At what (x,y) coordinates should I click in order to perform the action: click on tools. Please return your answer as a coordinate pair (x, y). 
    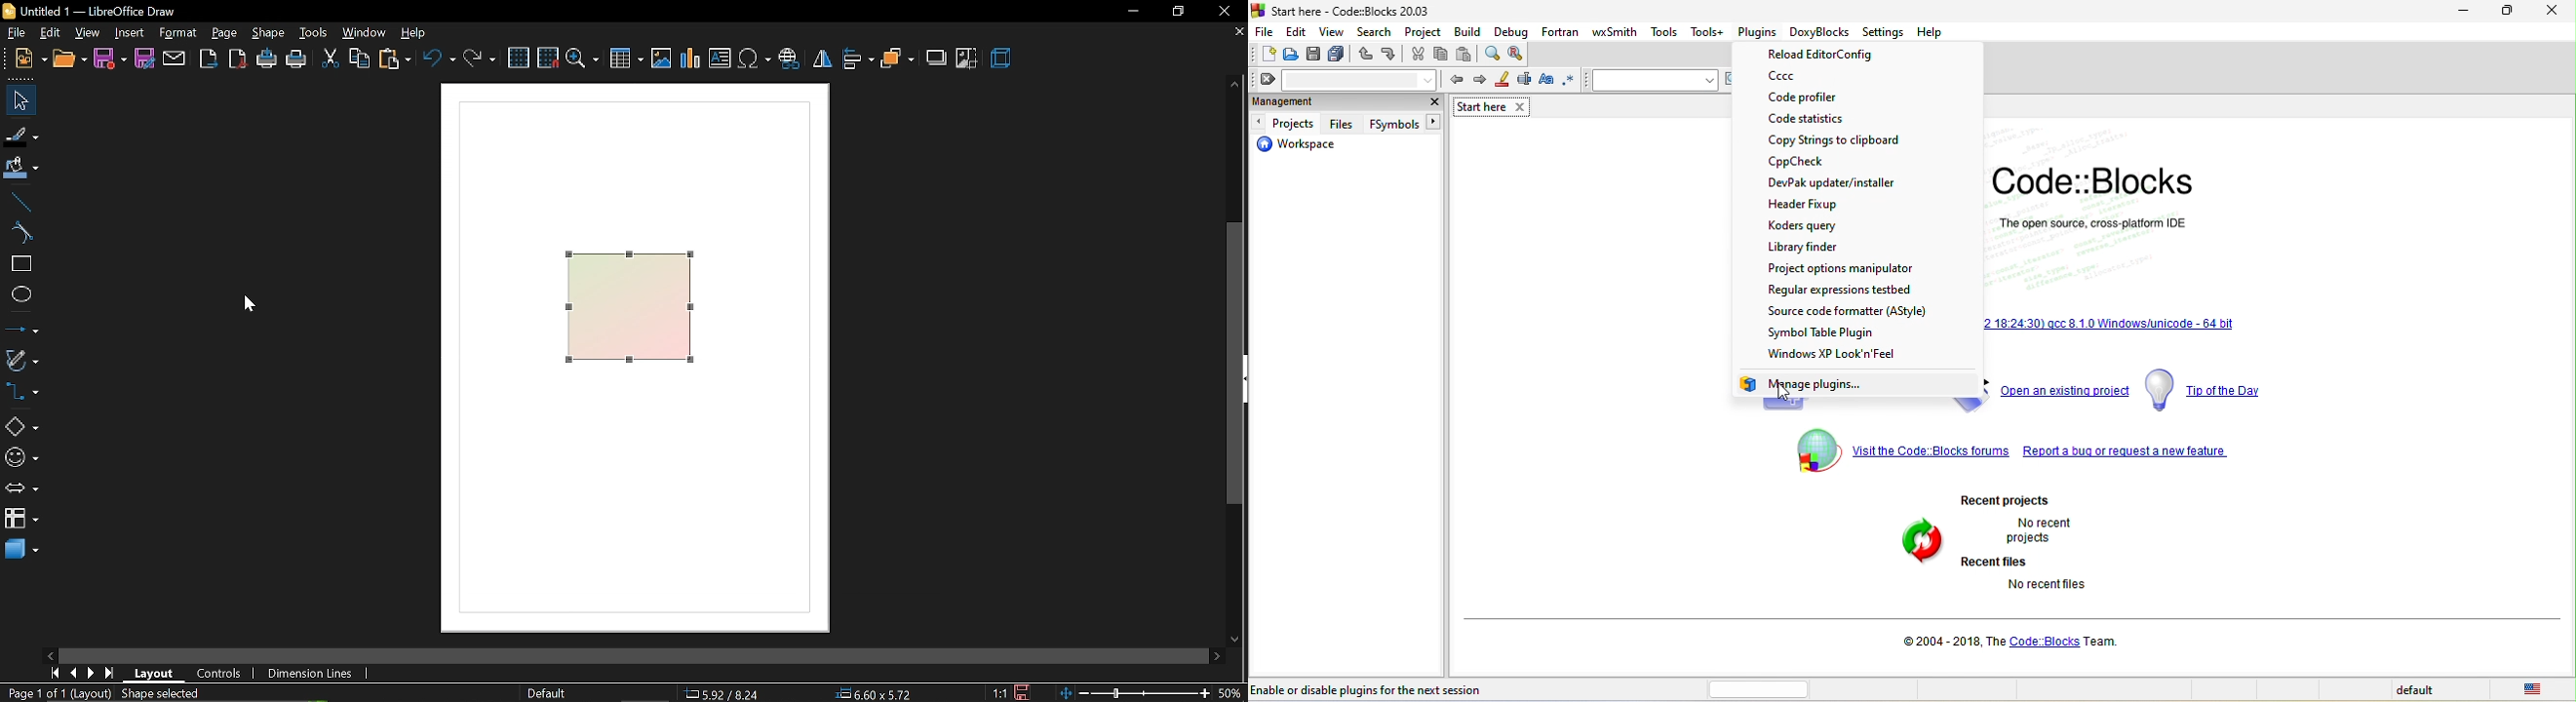
    Looking at the image, I should click on (315, 34).